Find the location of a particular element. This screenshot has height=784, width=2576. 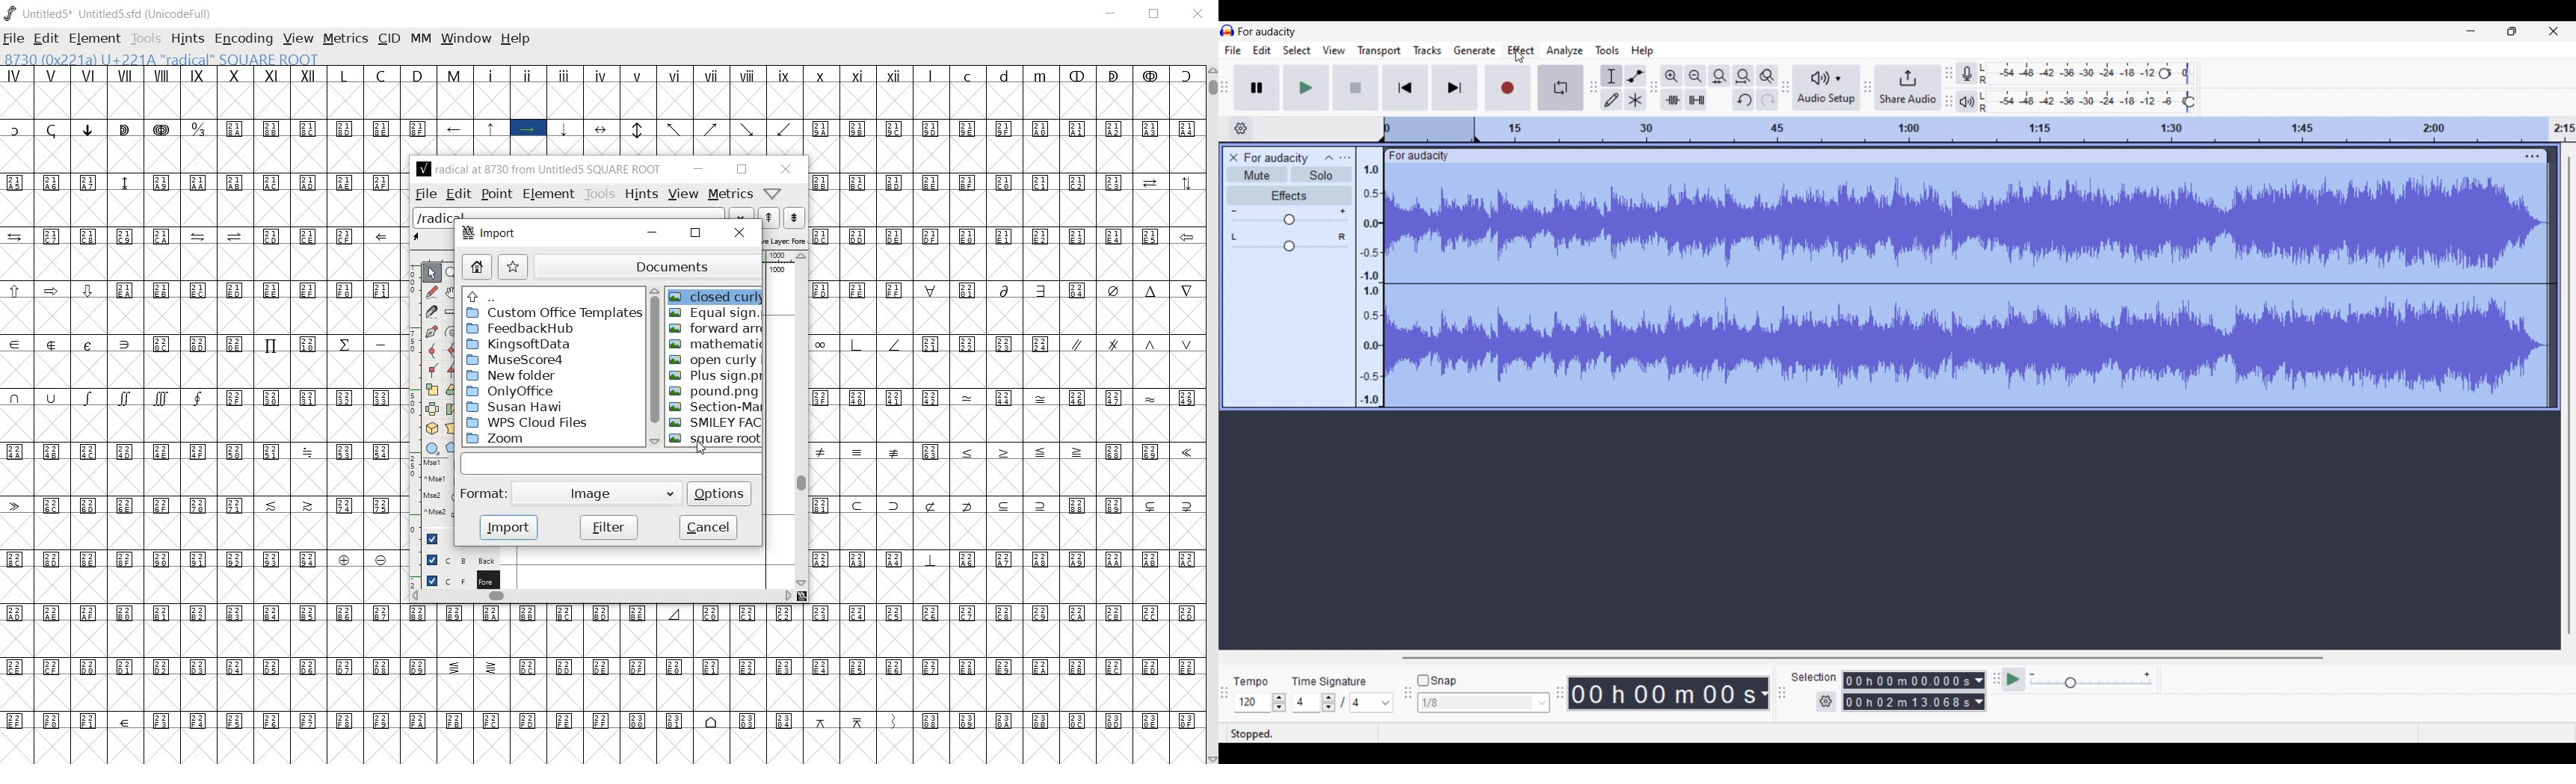

Recording level header is located at coordinates (2165, 74).